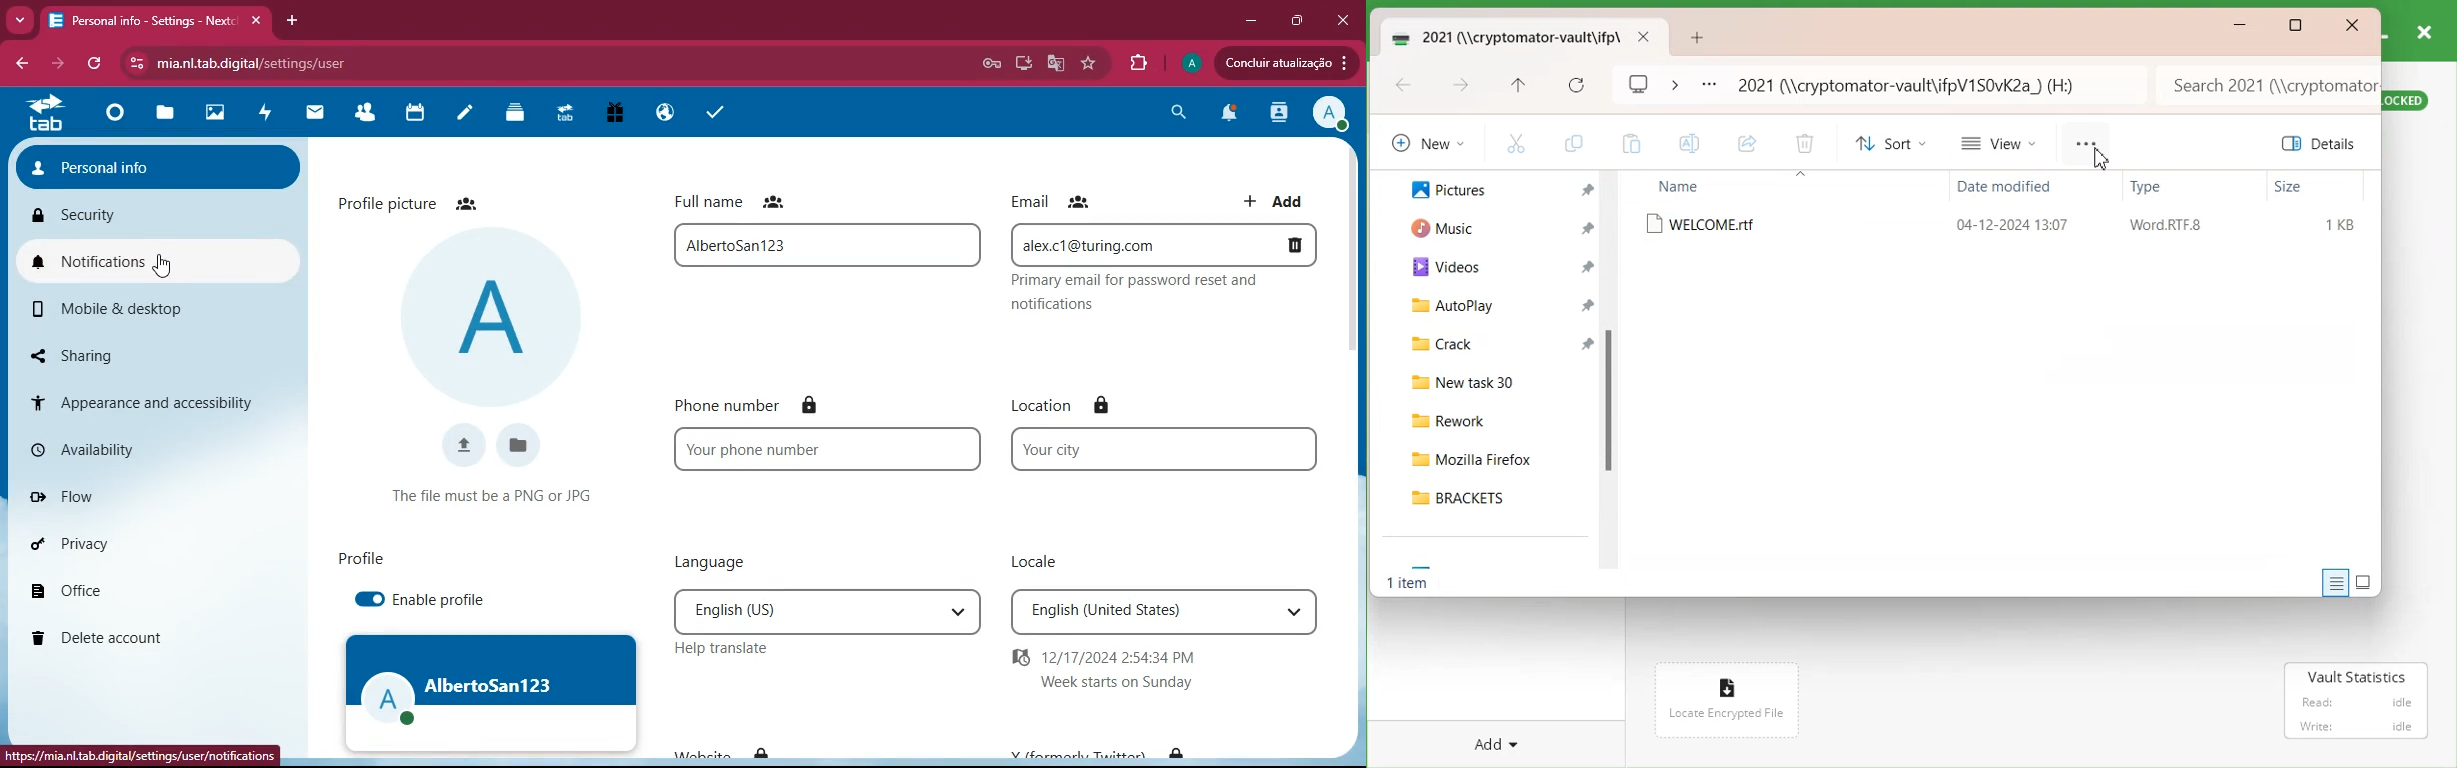 Image resolution: width=2464 pixels, height=784 pixels. What do you see at coordinates (1059, 399) in the screenshot?
I see `location` at bounding box center [1059, 399].